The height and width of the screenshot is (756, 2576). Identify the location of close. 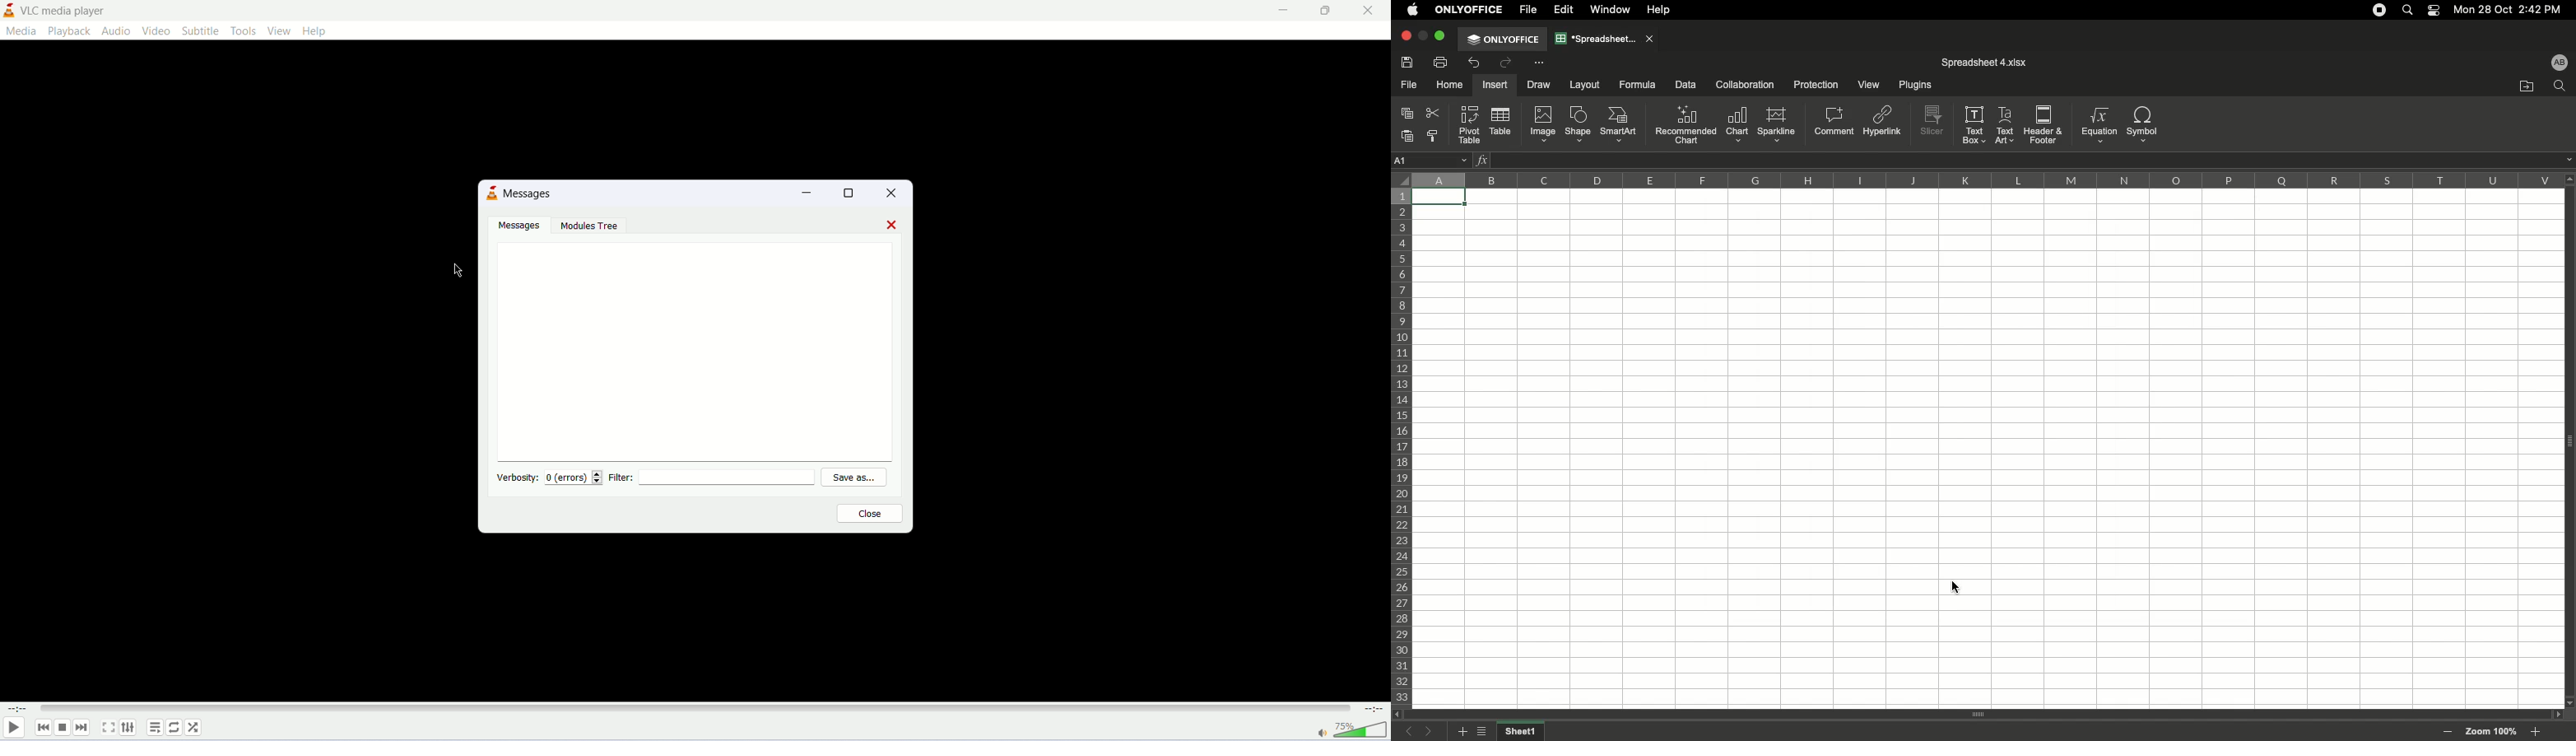
(1651, 40).